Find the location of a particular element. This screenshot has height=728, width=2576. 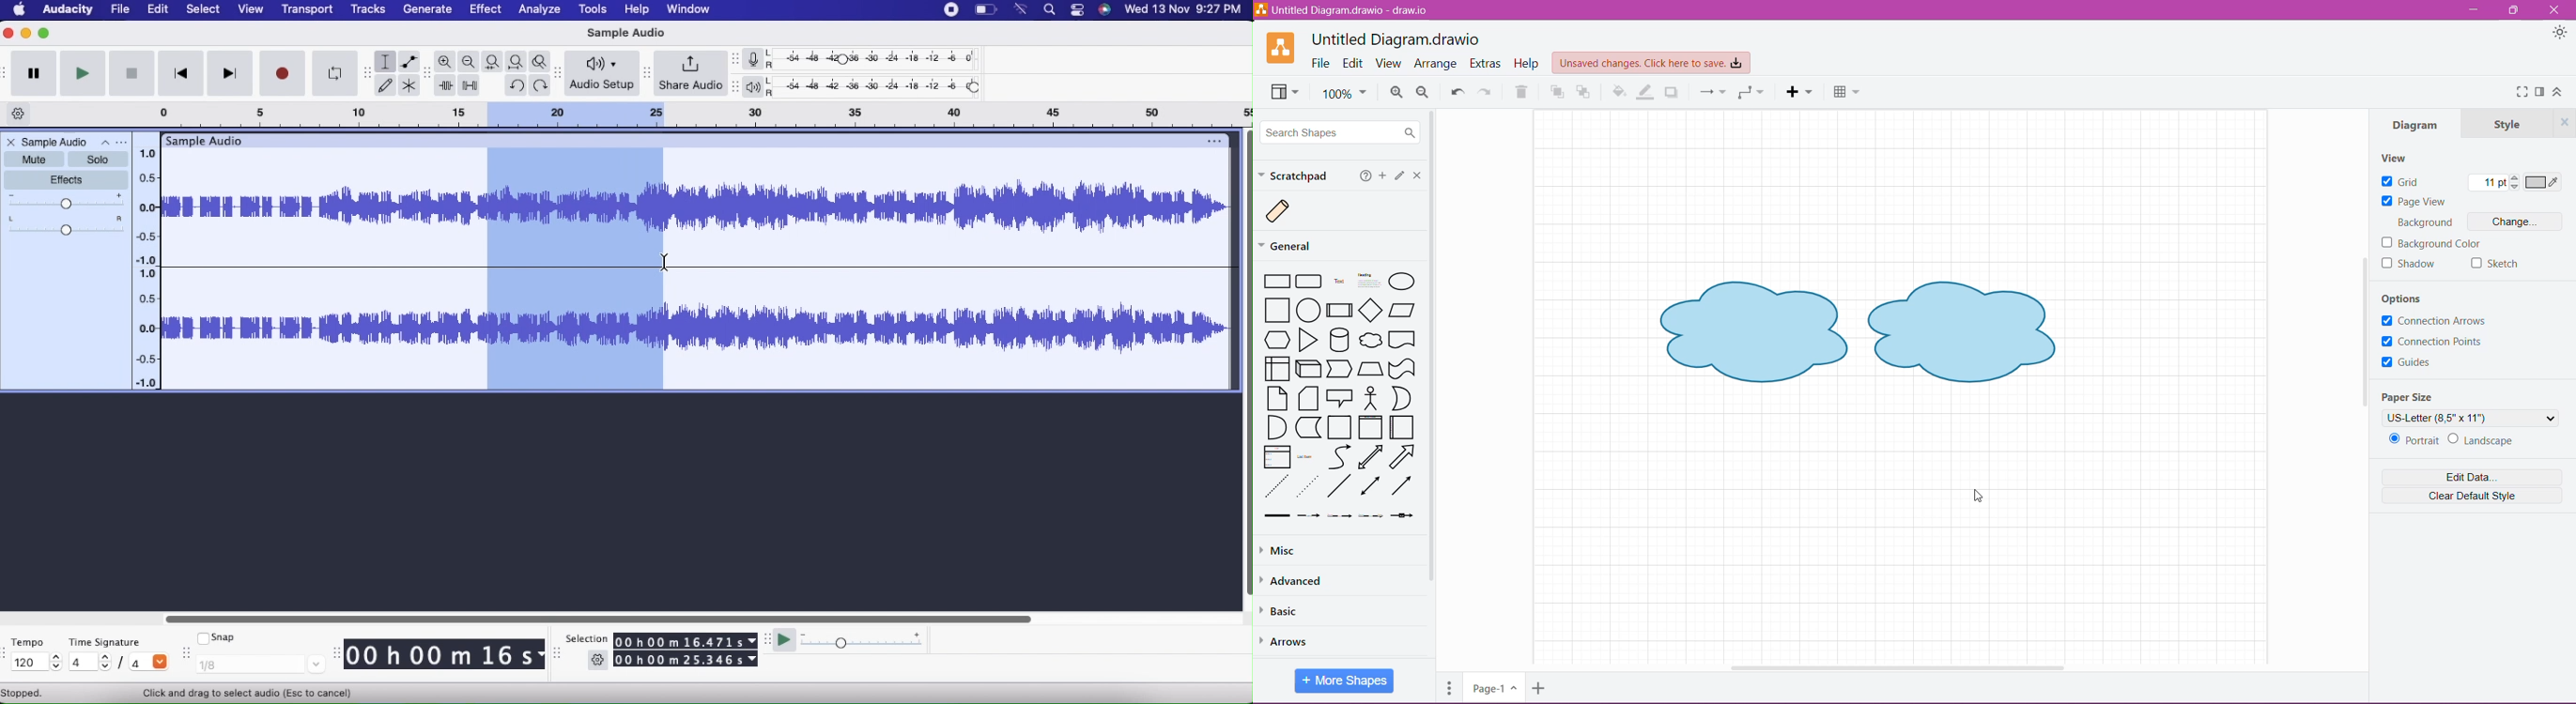

Edit Data is located at coordinates (2467, 478).